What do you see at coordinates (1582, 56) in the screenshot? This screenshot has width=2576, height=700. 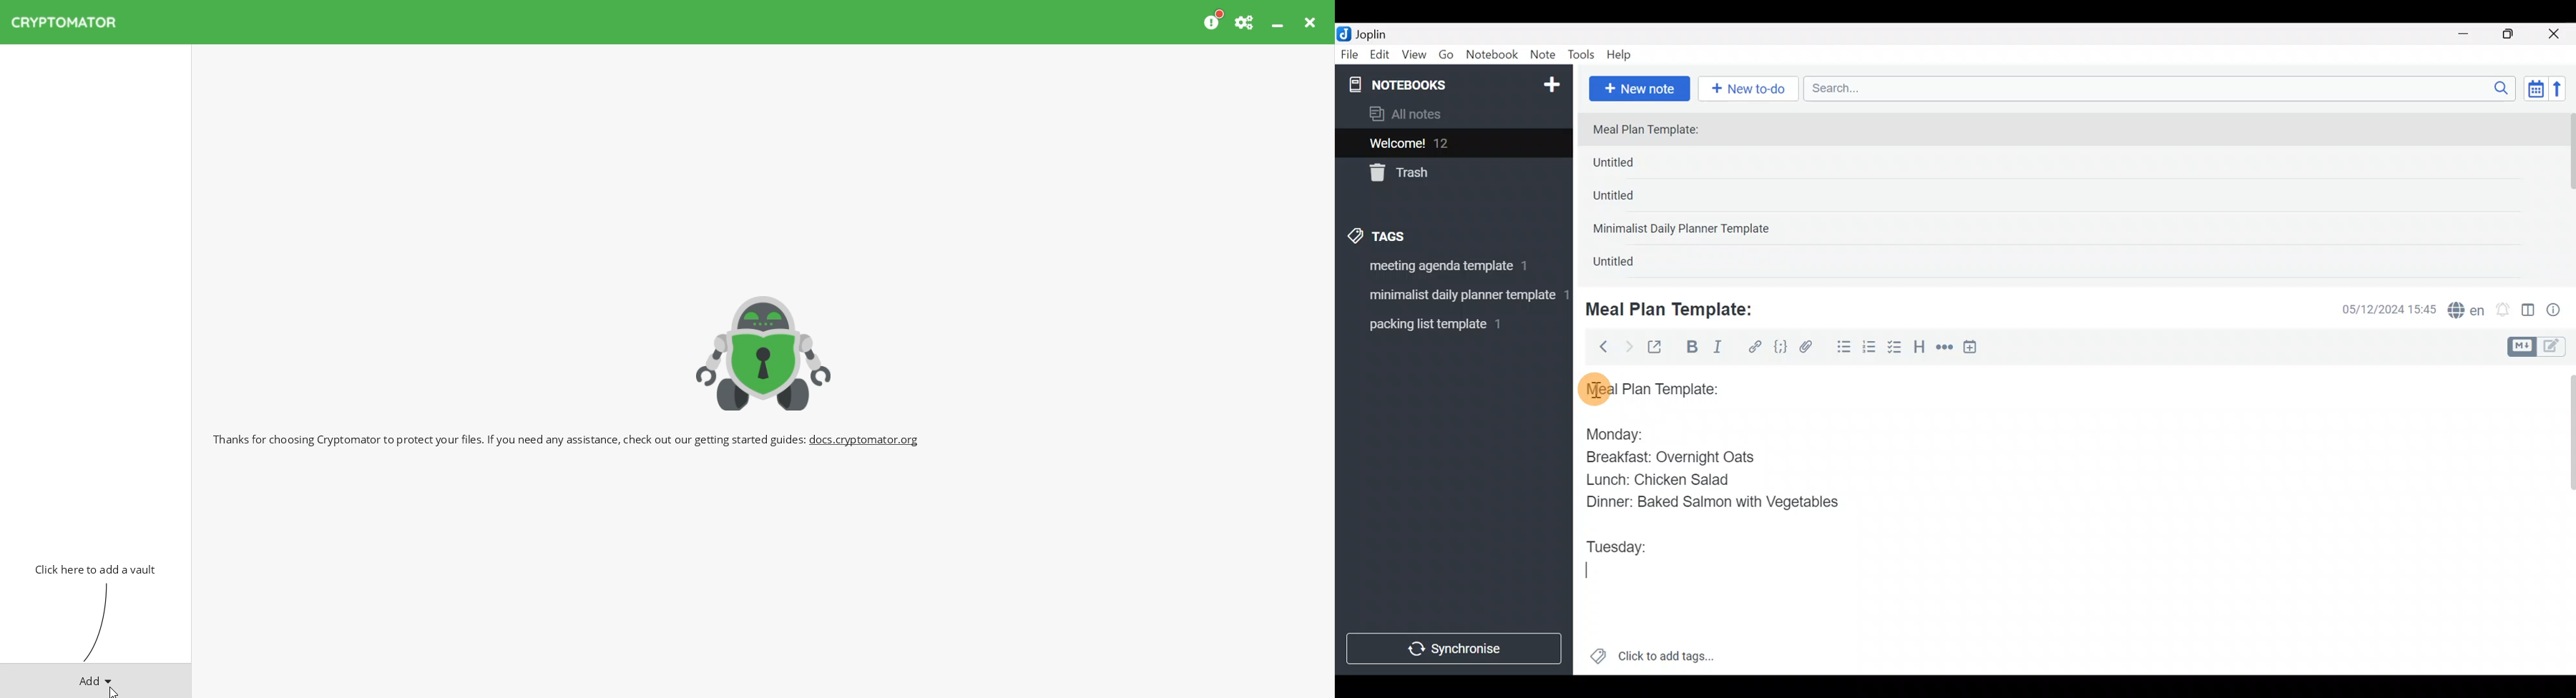 I see `Tools` at bounding box center [1582, 56].